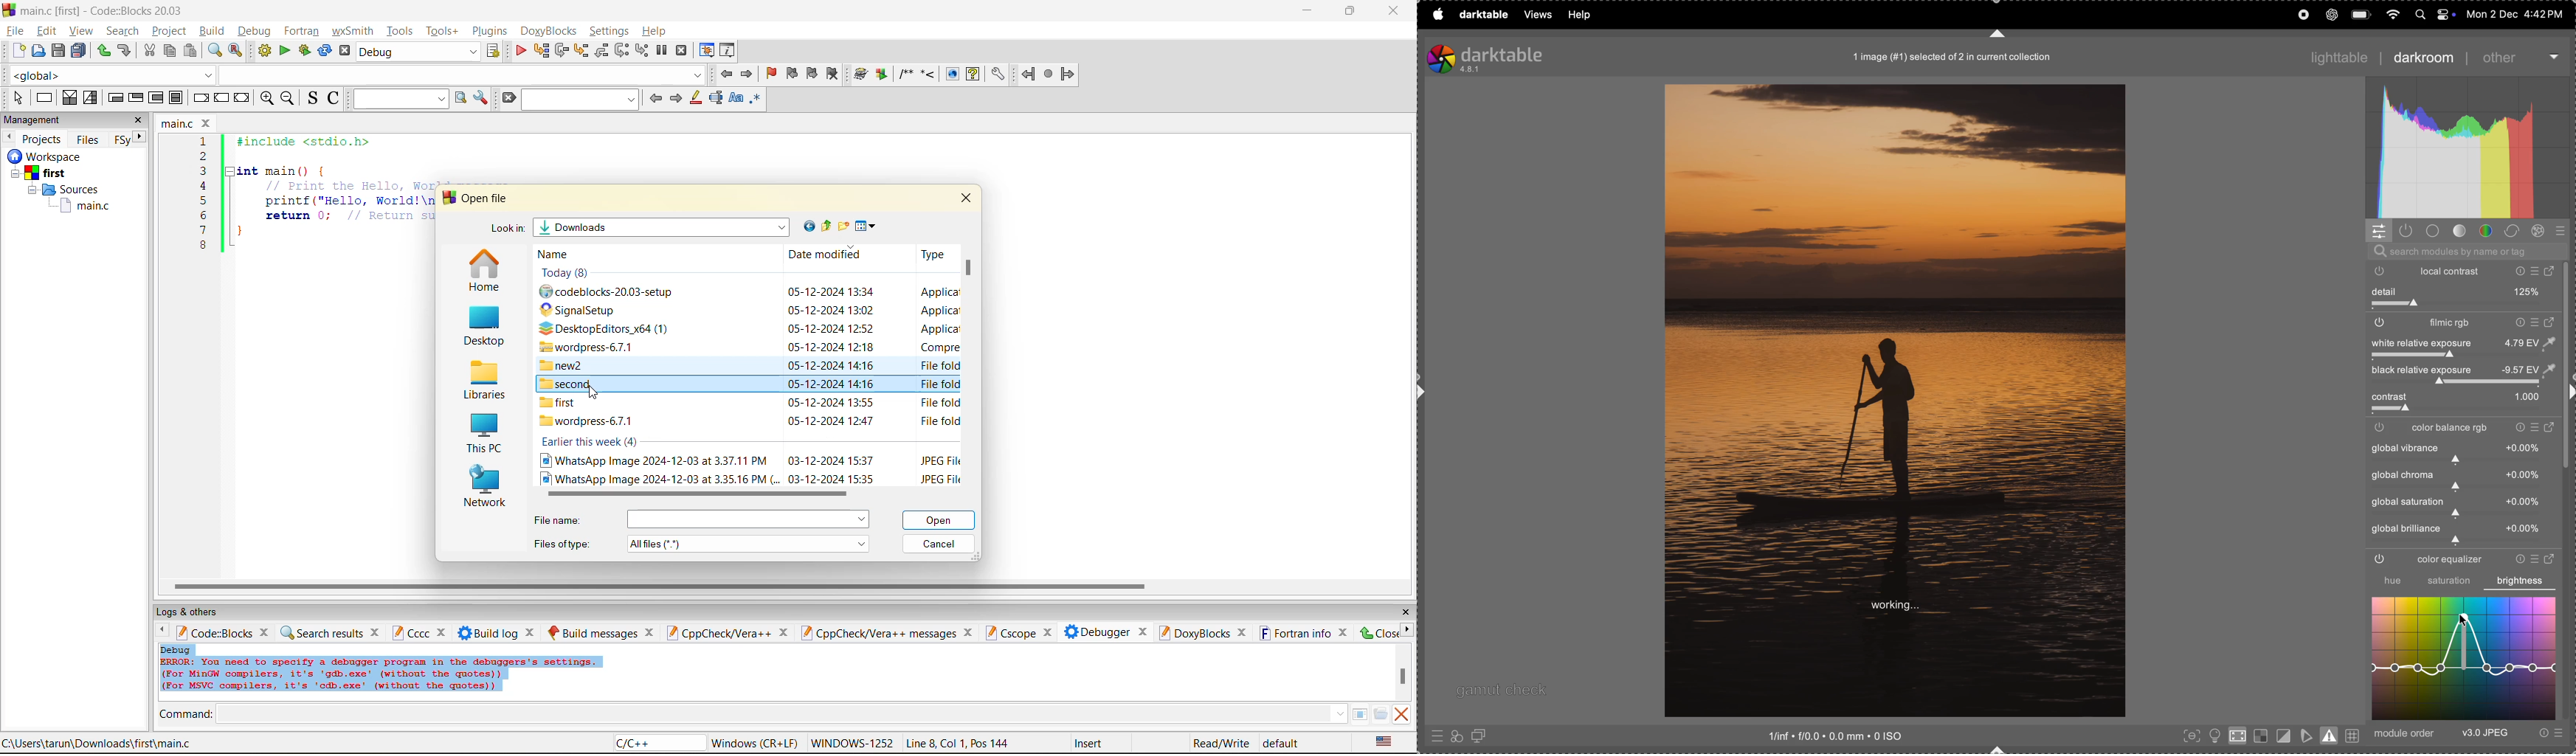 Image resolution: width=2576 pixels, height=756 pixels. I want to click on file location, so click(97, 743).